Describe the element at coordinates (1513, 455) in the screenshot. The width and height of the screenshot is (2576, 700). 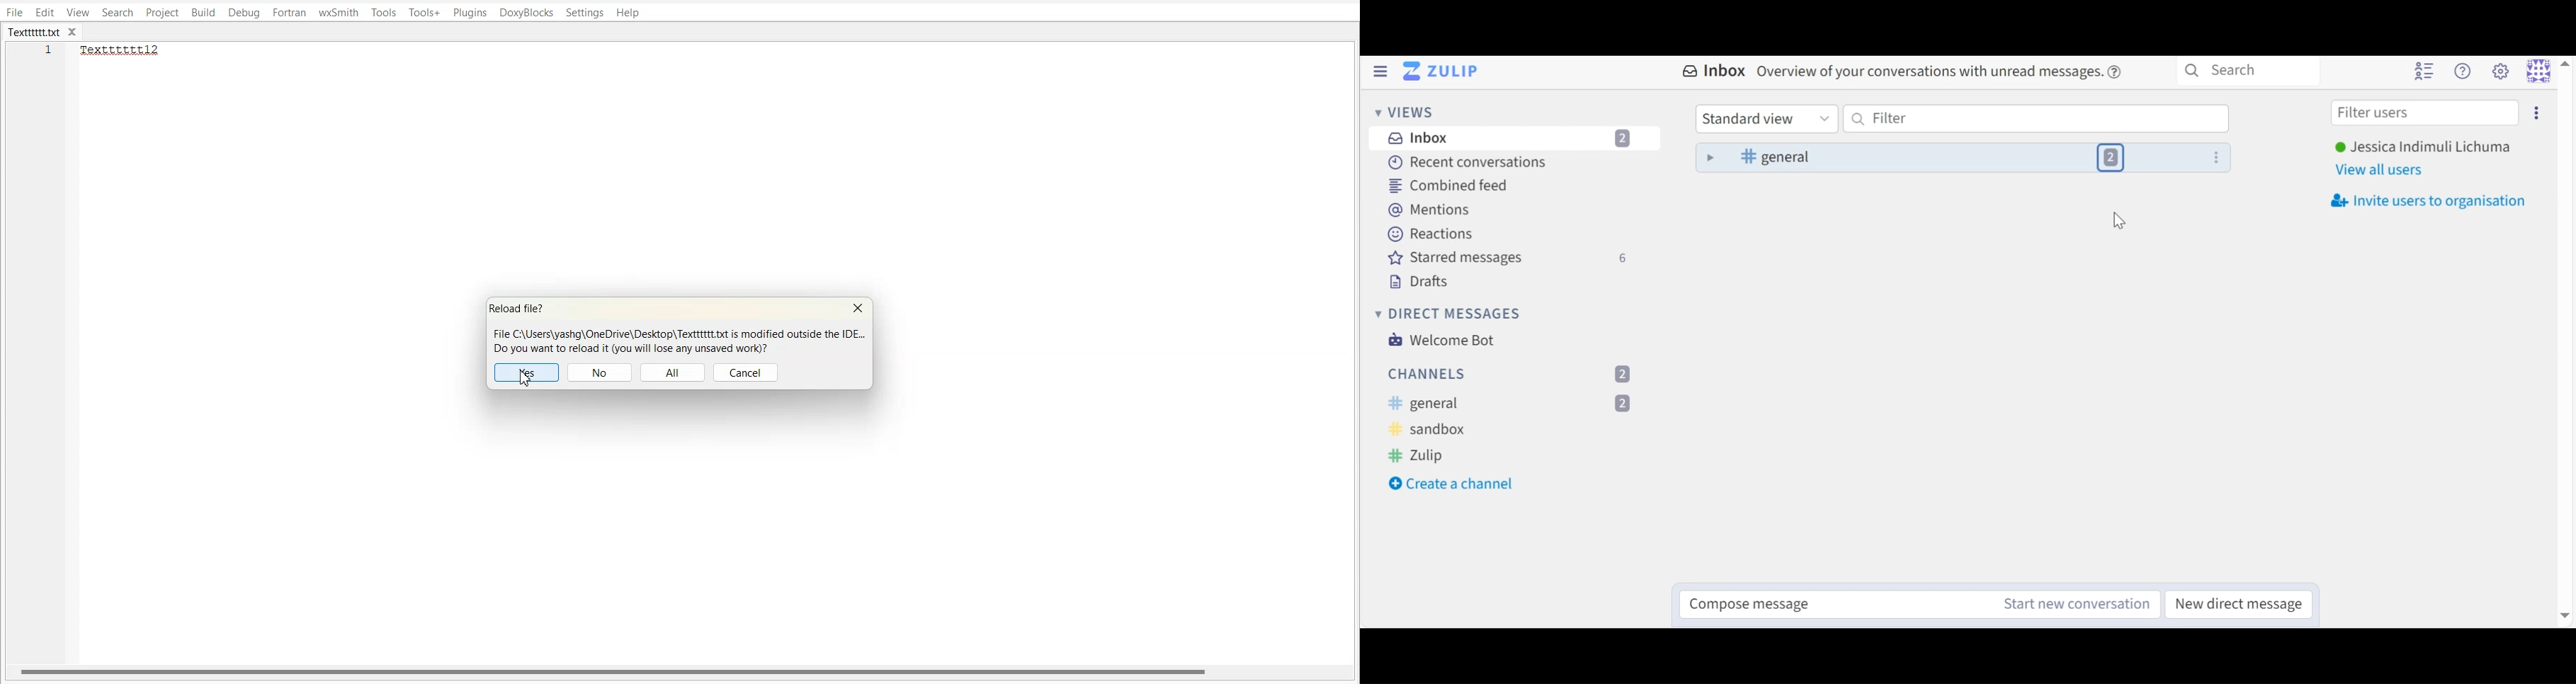
I see `Zulip` at that location.